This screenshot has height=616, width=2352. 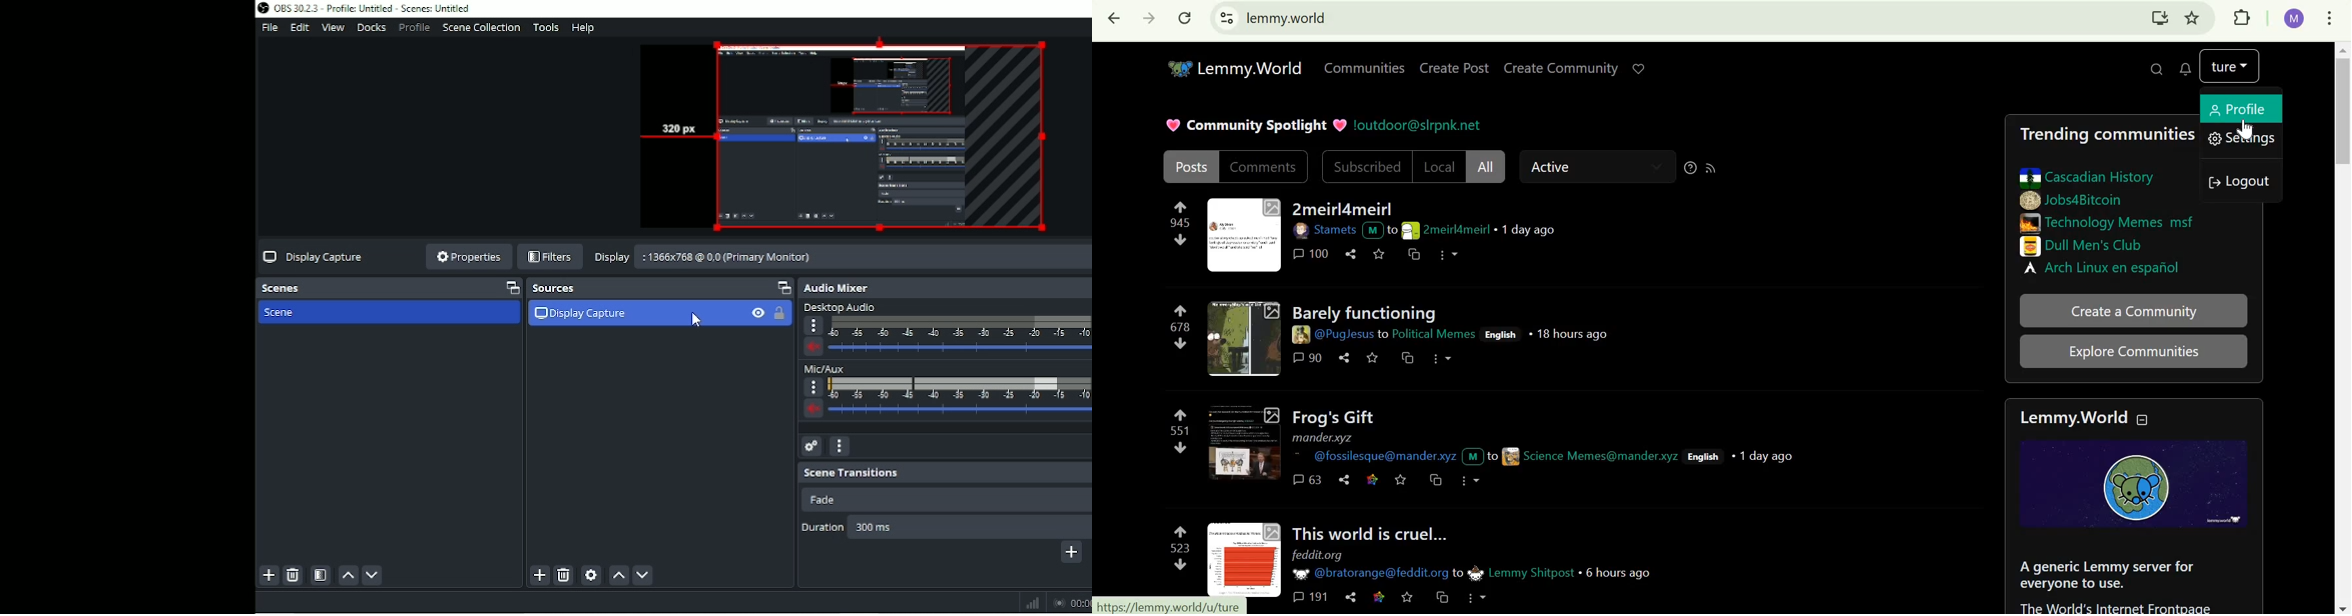 I want to click on settings, so click(x=2241, y=140).